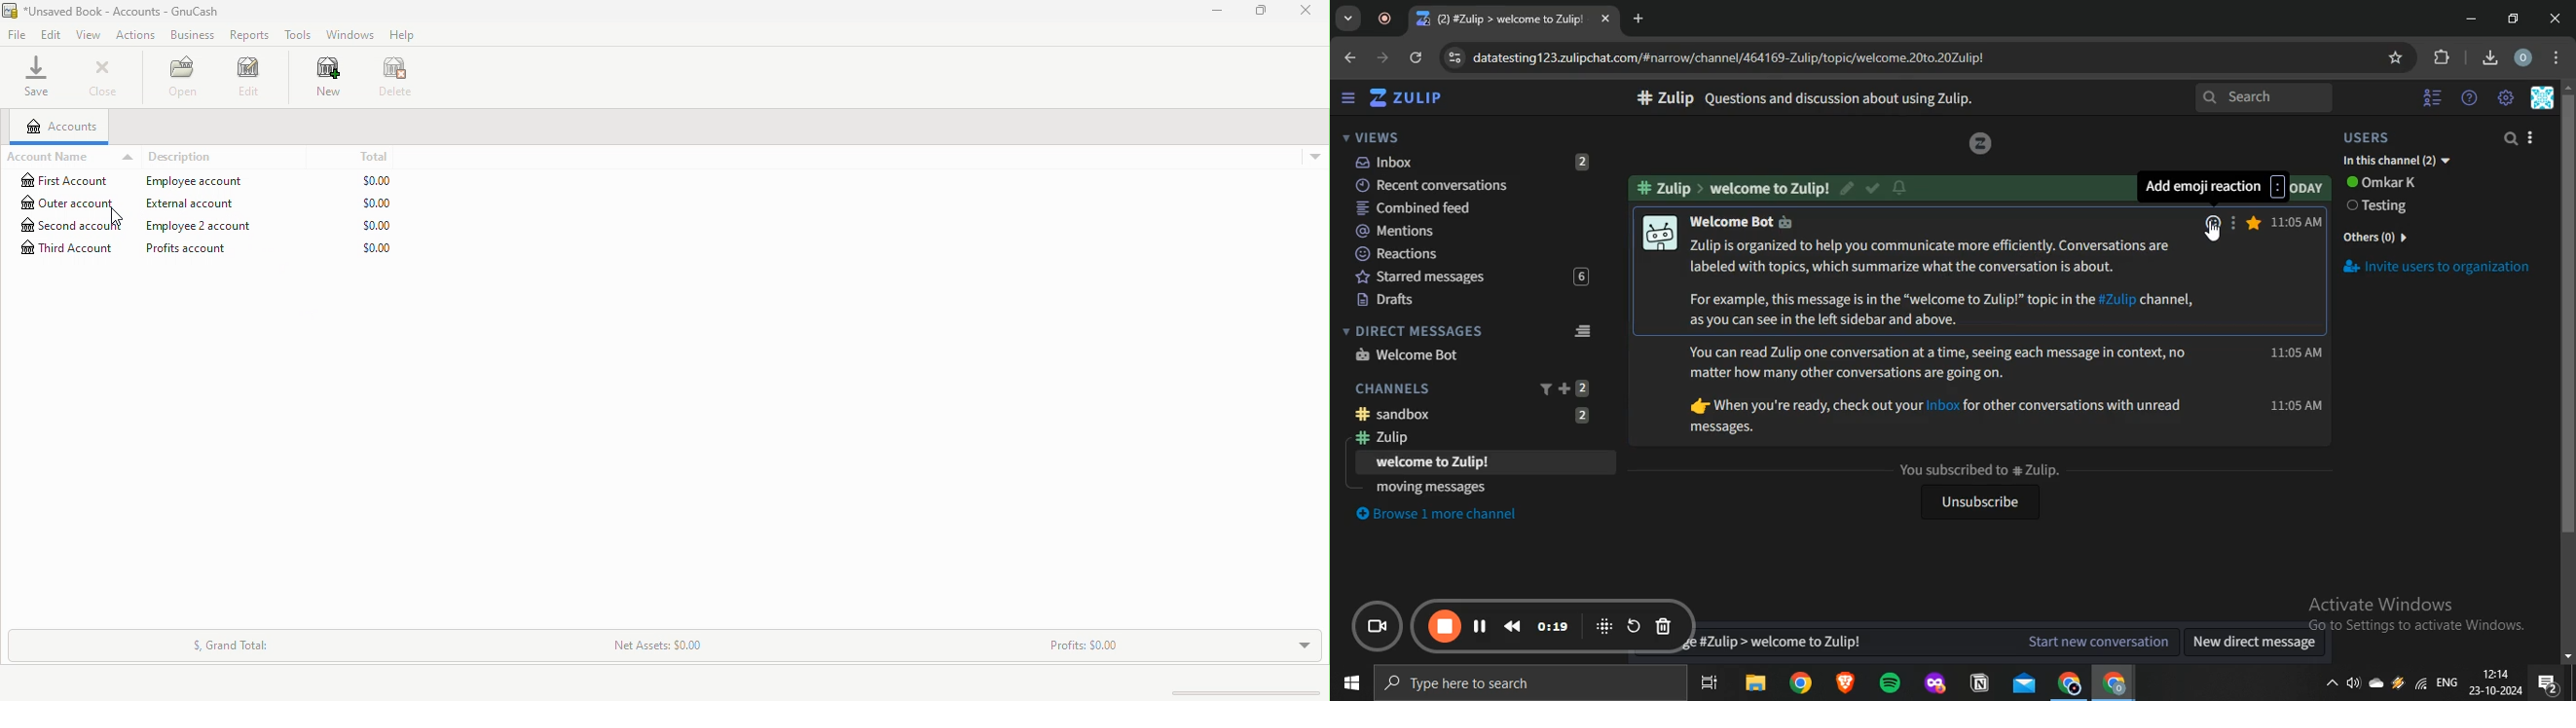 This screenshot has width=2576, height=728. Describe the element at coordinates (1410, 99) in the screenshot. I see `zulip` at that location.